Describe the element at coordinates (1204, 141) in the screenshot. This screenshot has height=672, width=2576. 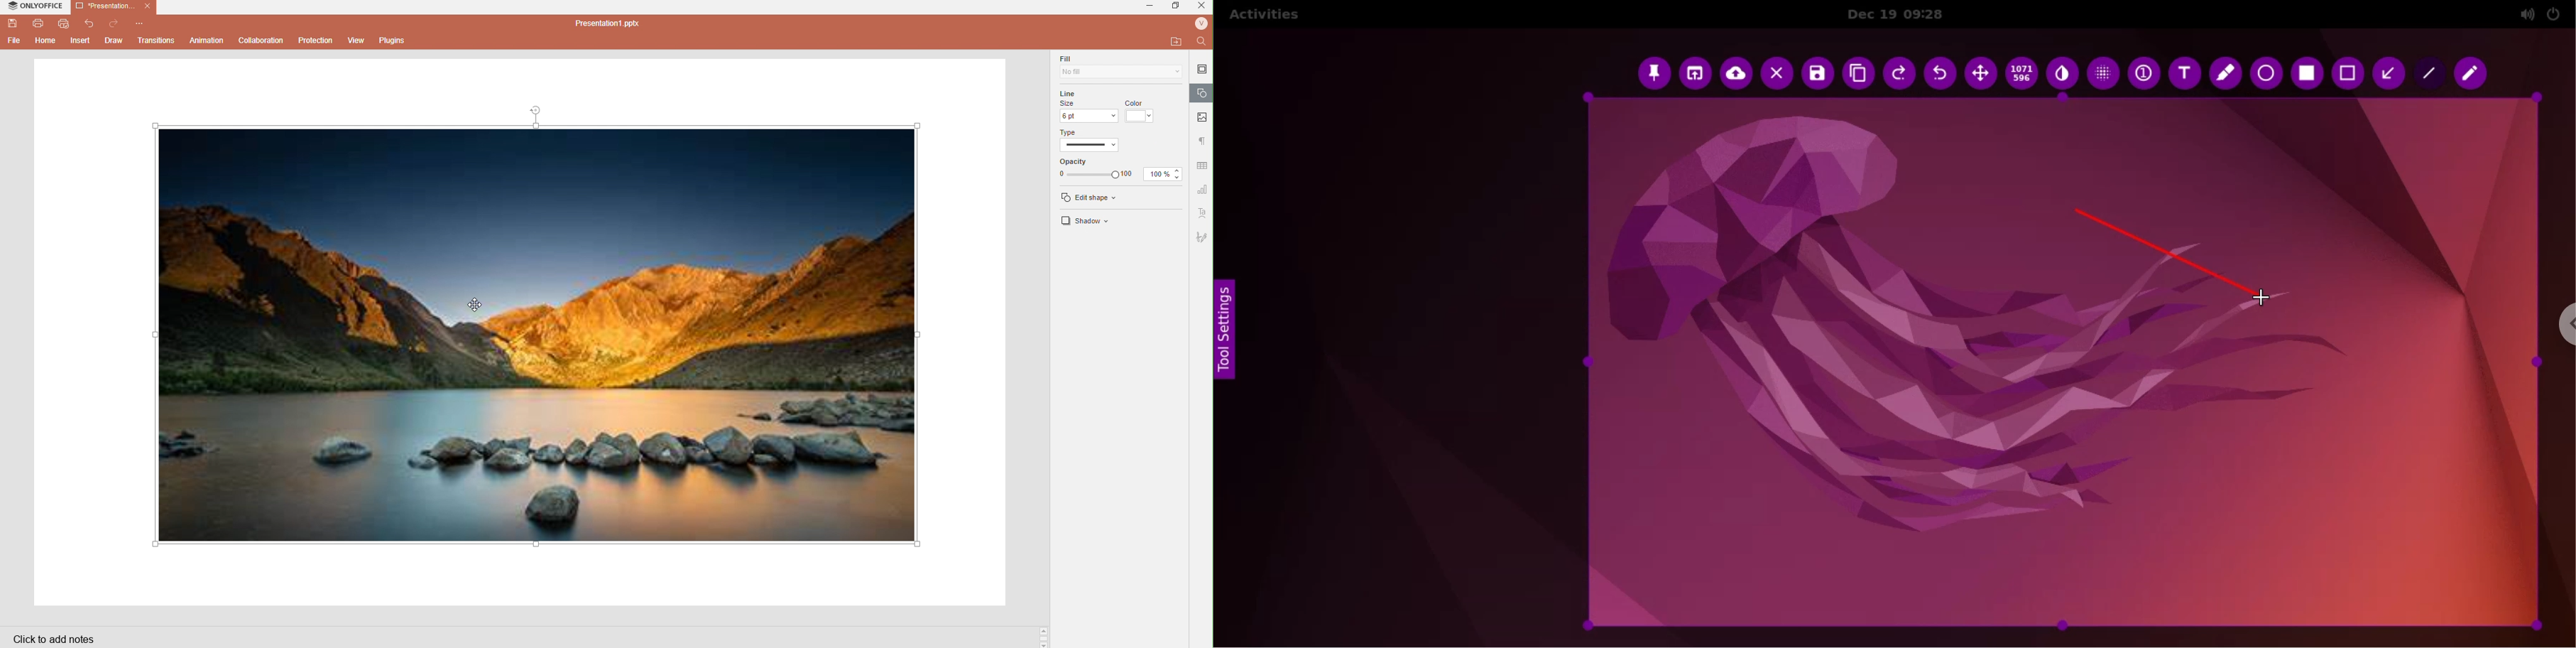
I see `Paragraph settings` at that location.